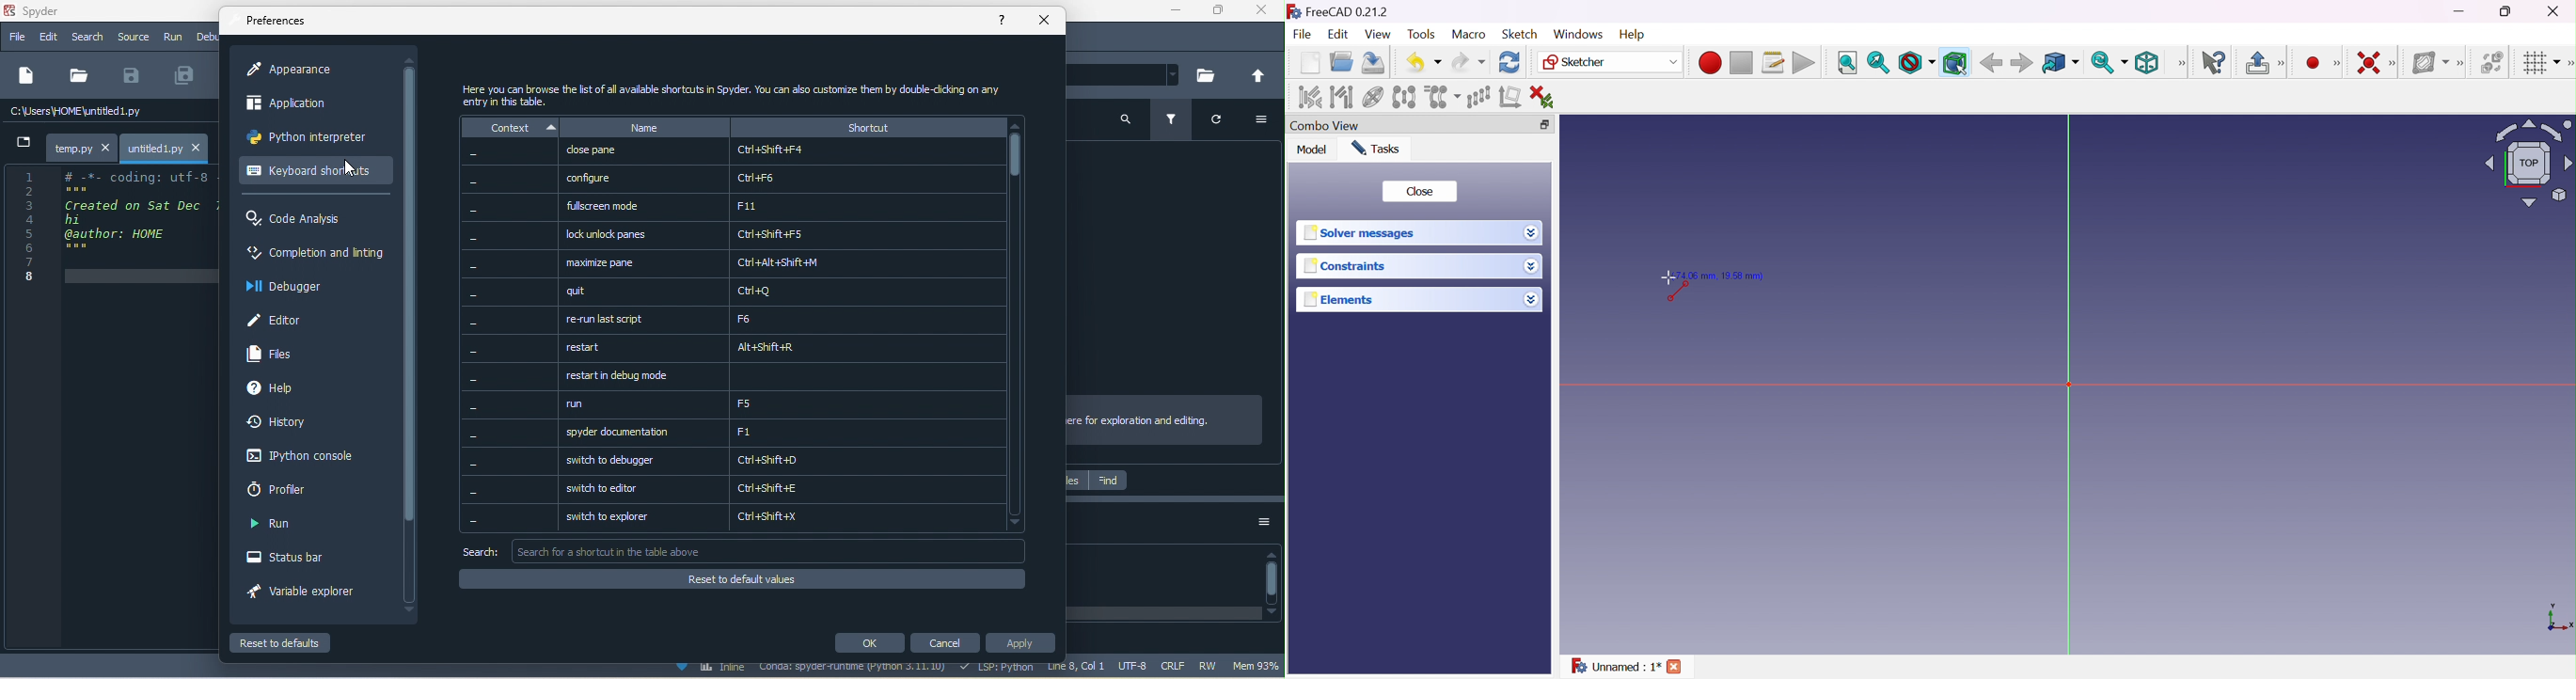 The height and width of the screenshot is (700, 2576). Describe the element at coordinates (283, 424) in the screenshot. I see `history` at that location.